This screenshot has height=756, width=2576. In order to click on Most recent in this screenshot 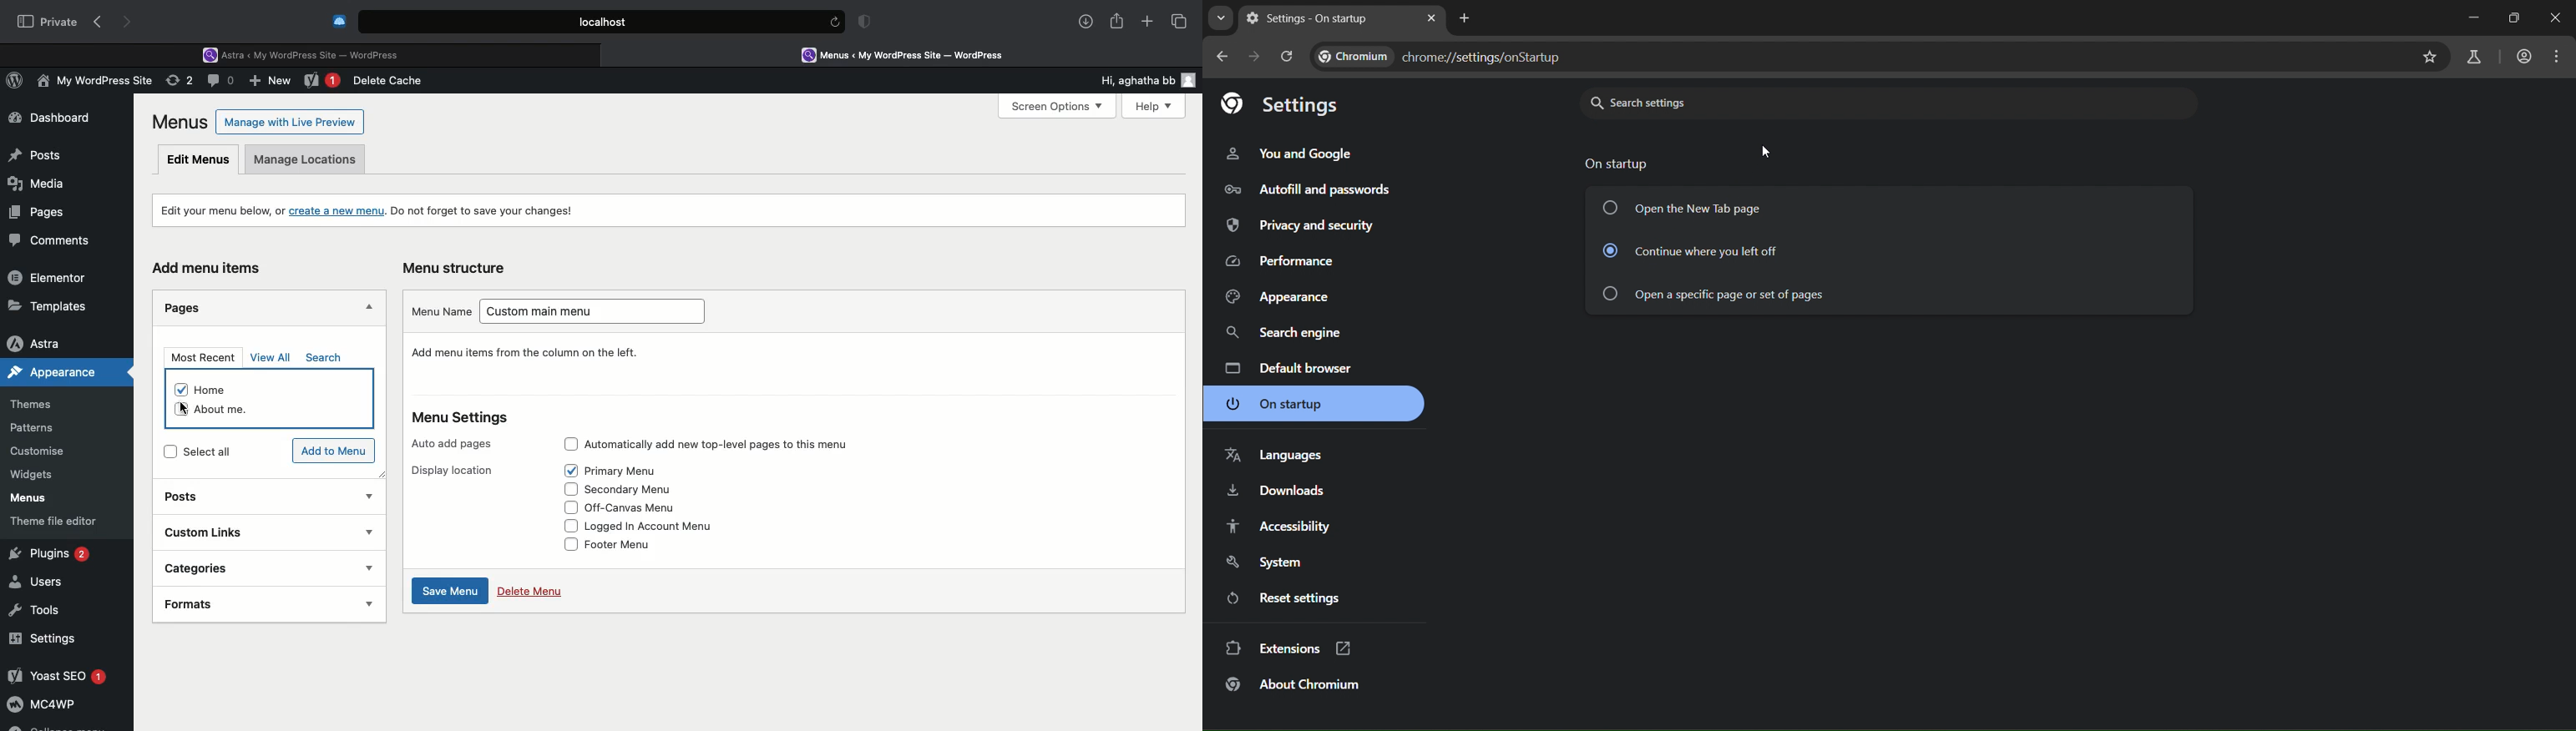, I will do `click(200, 357)`.